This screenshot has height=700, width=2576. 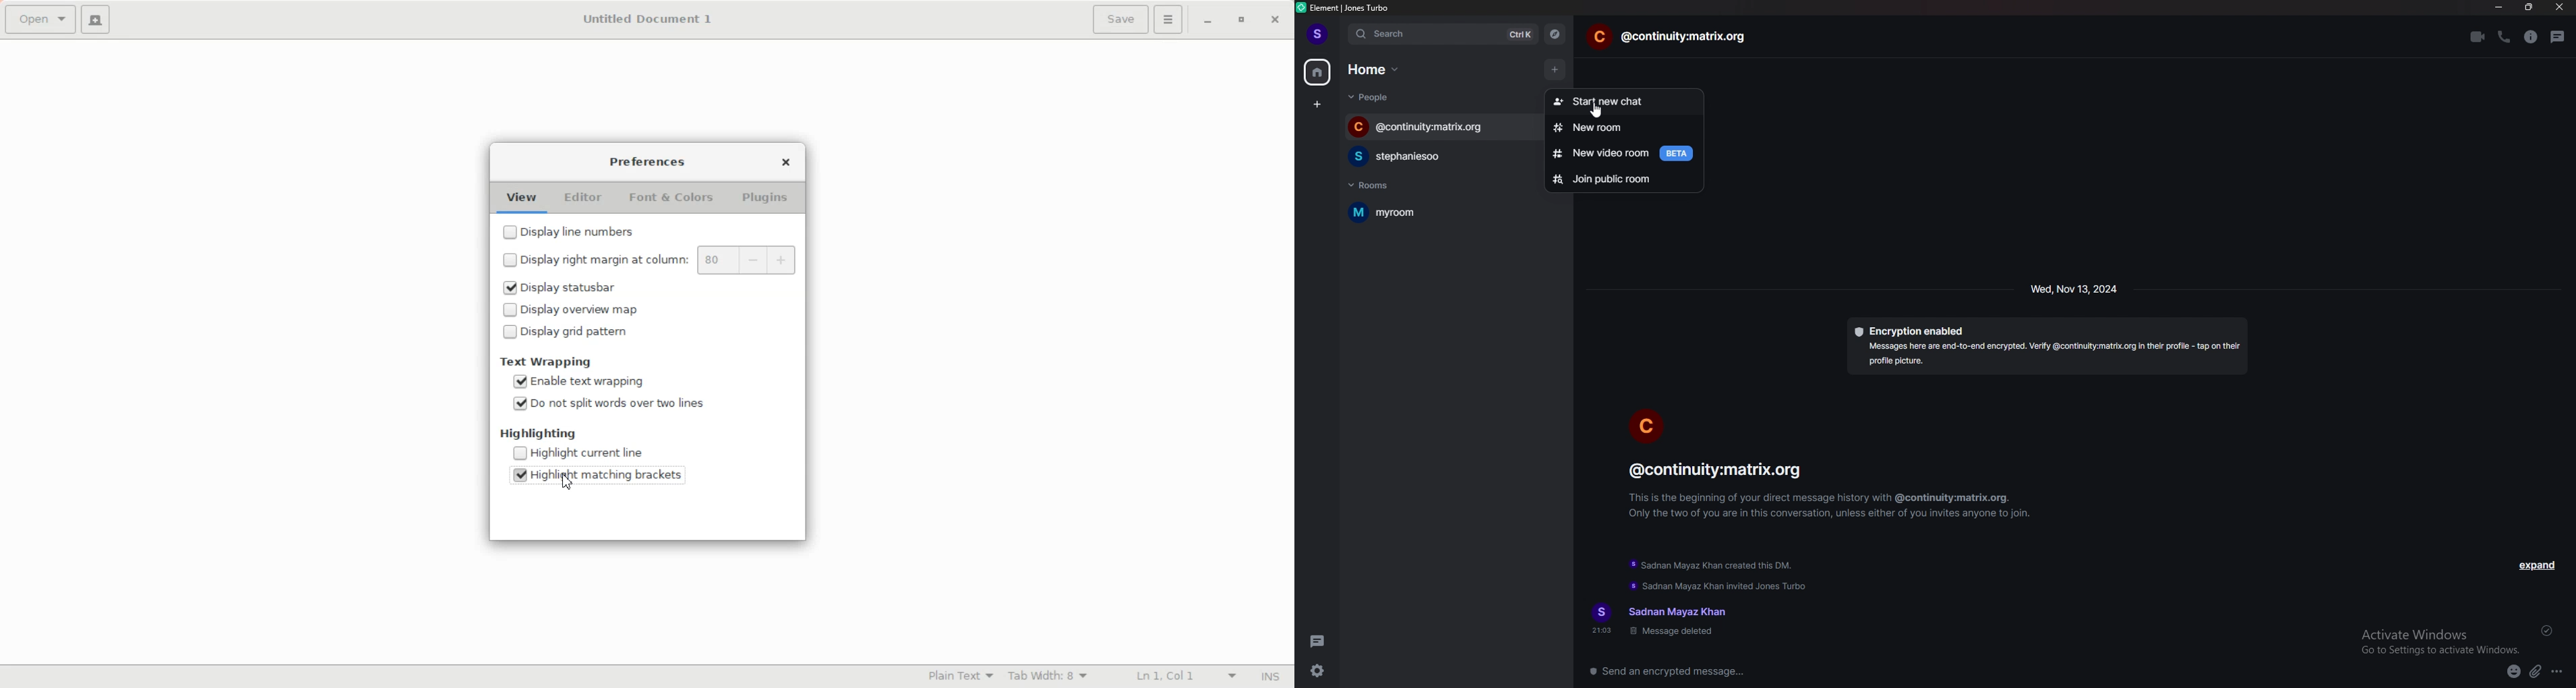 I want to click on chat, so click(x=1442, y=126).